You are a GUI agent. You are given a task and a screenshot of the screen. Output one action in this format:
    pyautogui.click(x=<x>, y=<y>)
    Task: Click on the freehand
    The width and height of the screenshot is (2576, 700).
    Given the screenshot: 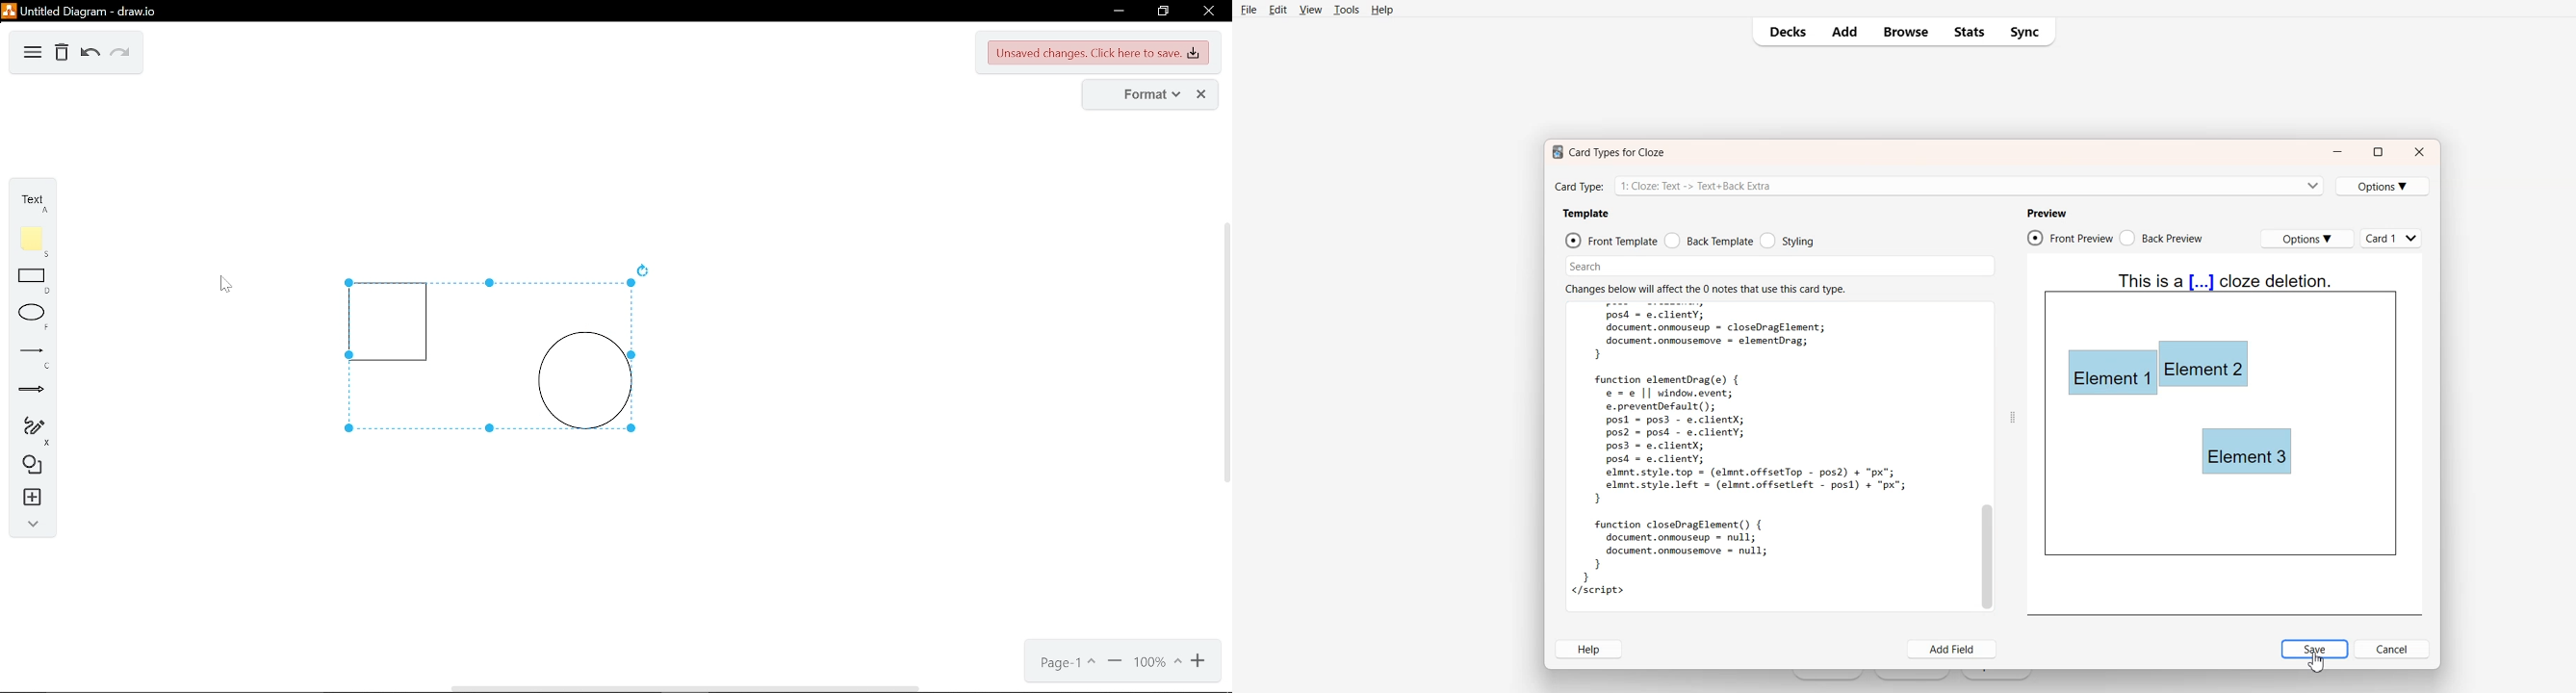 What is the action you would take?
    pyautogui.click(x=28, y=429)
    